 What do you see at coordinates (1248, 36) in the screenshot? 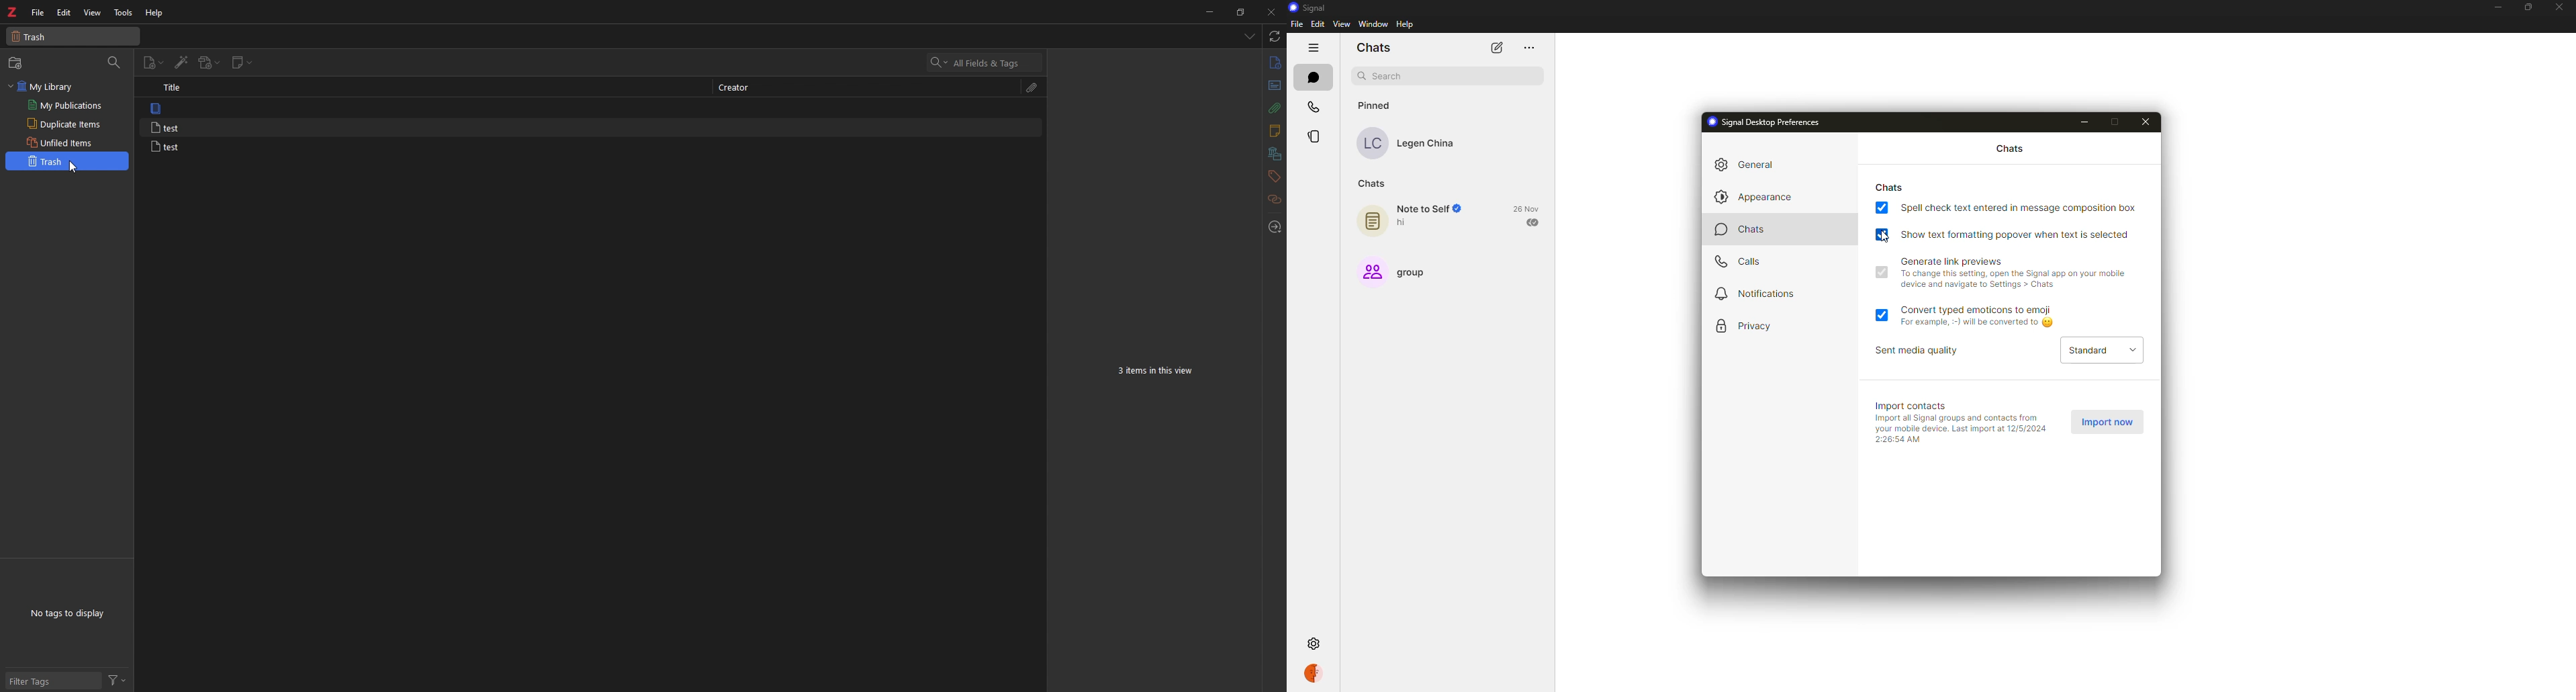
I see `list all tabs` at bounding box center [1248, 36].